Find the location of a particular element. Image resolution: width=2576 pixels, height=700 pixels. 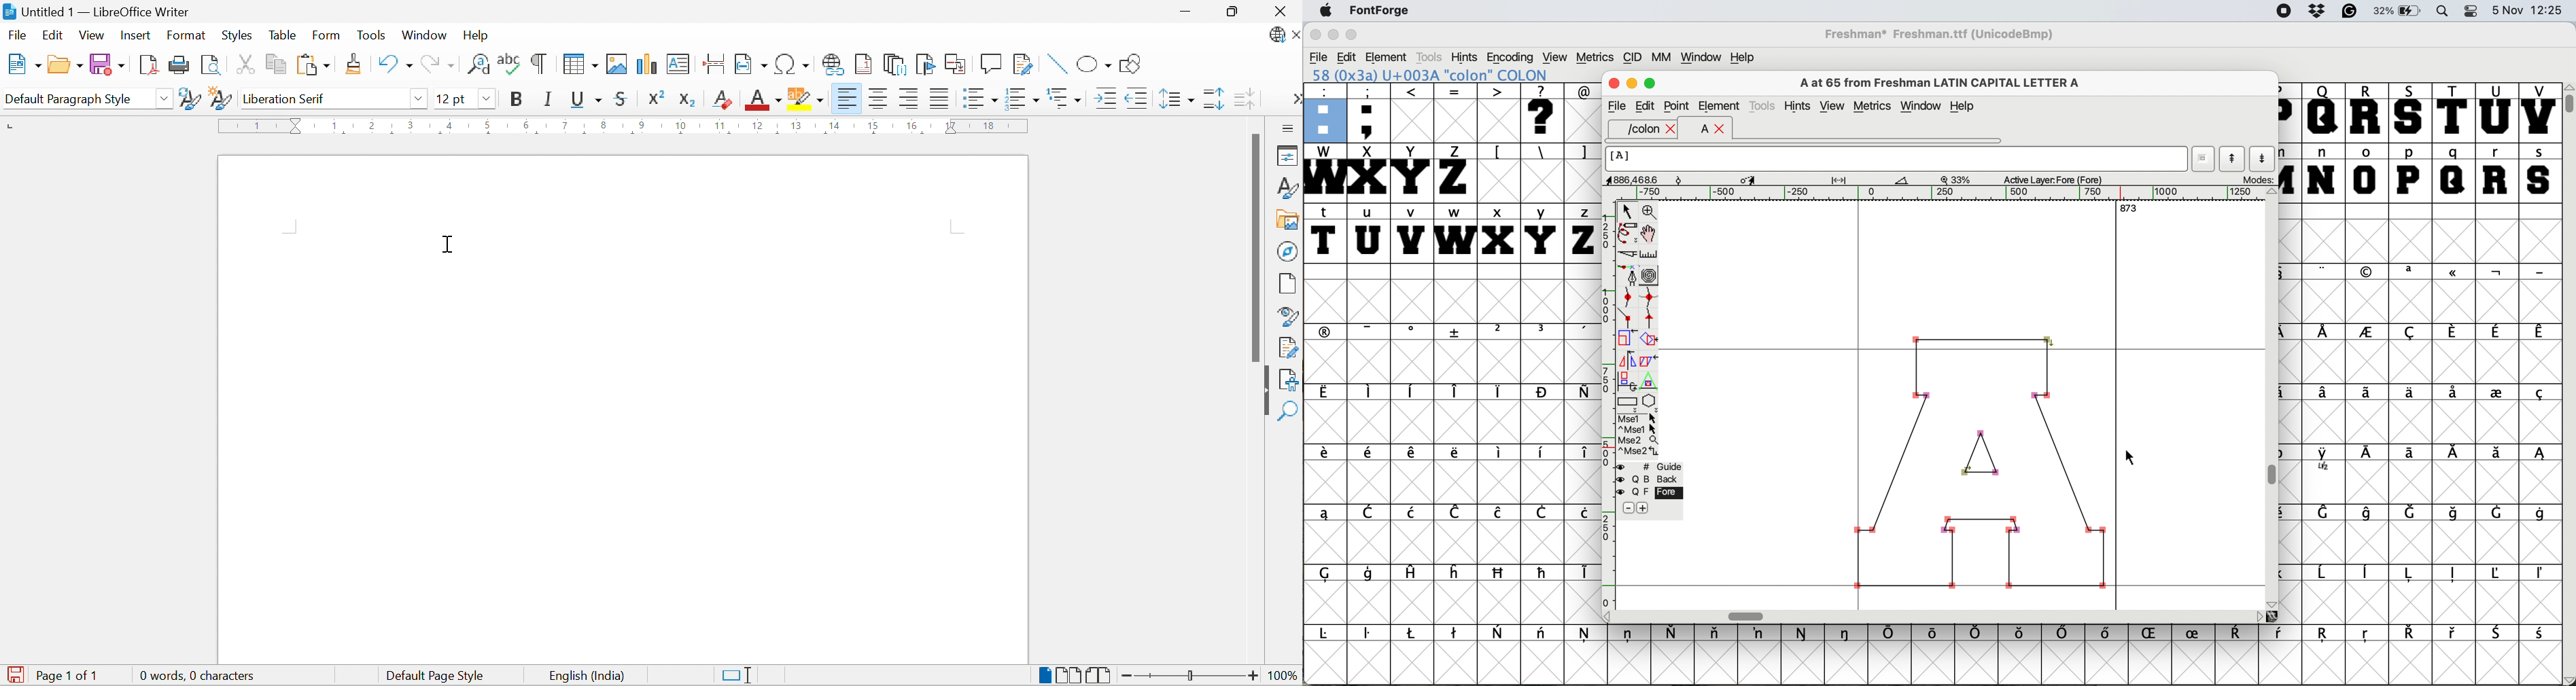

Insert Comment is located at coordinates (992, 62).